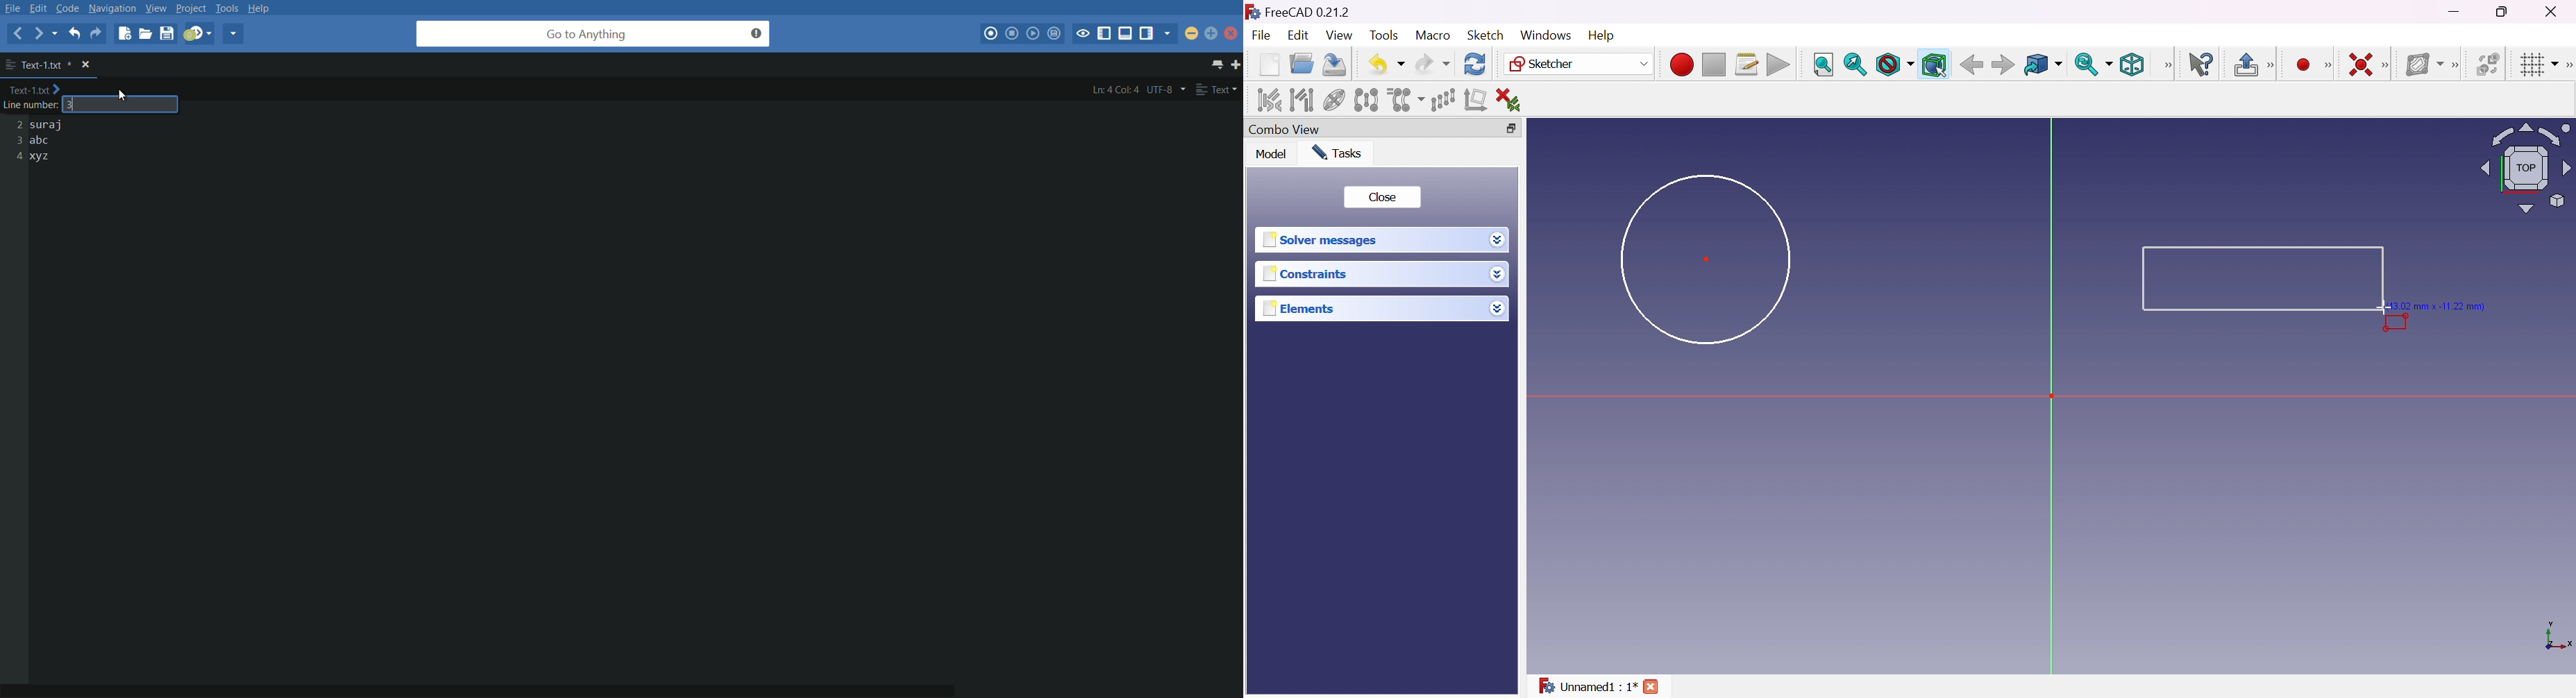 This screenshot has width=2576, height=700. I want to click on Stop macro recording, so click(1712, 65).